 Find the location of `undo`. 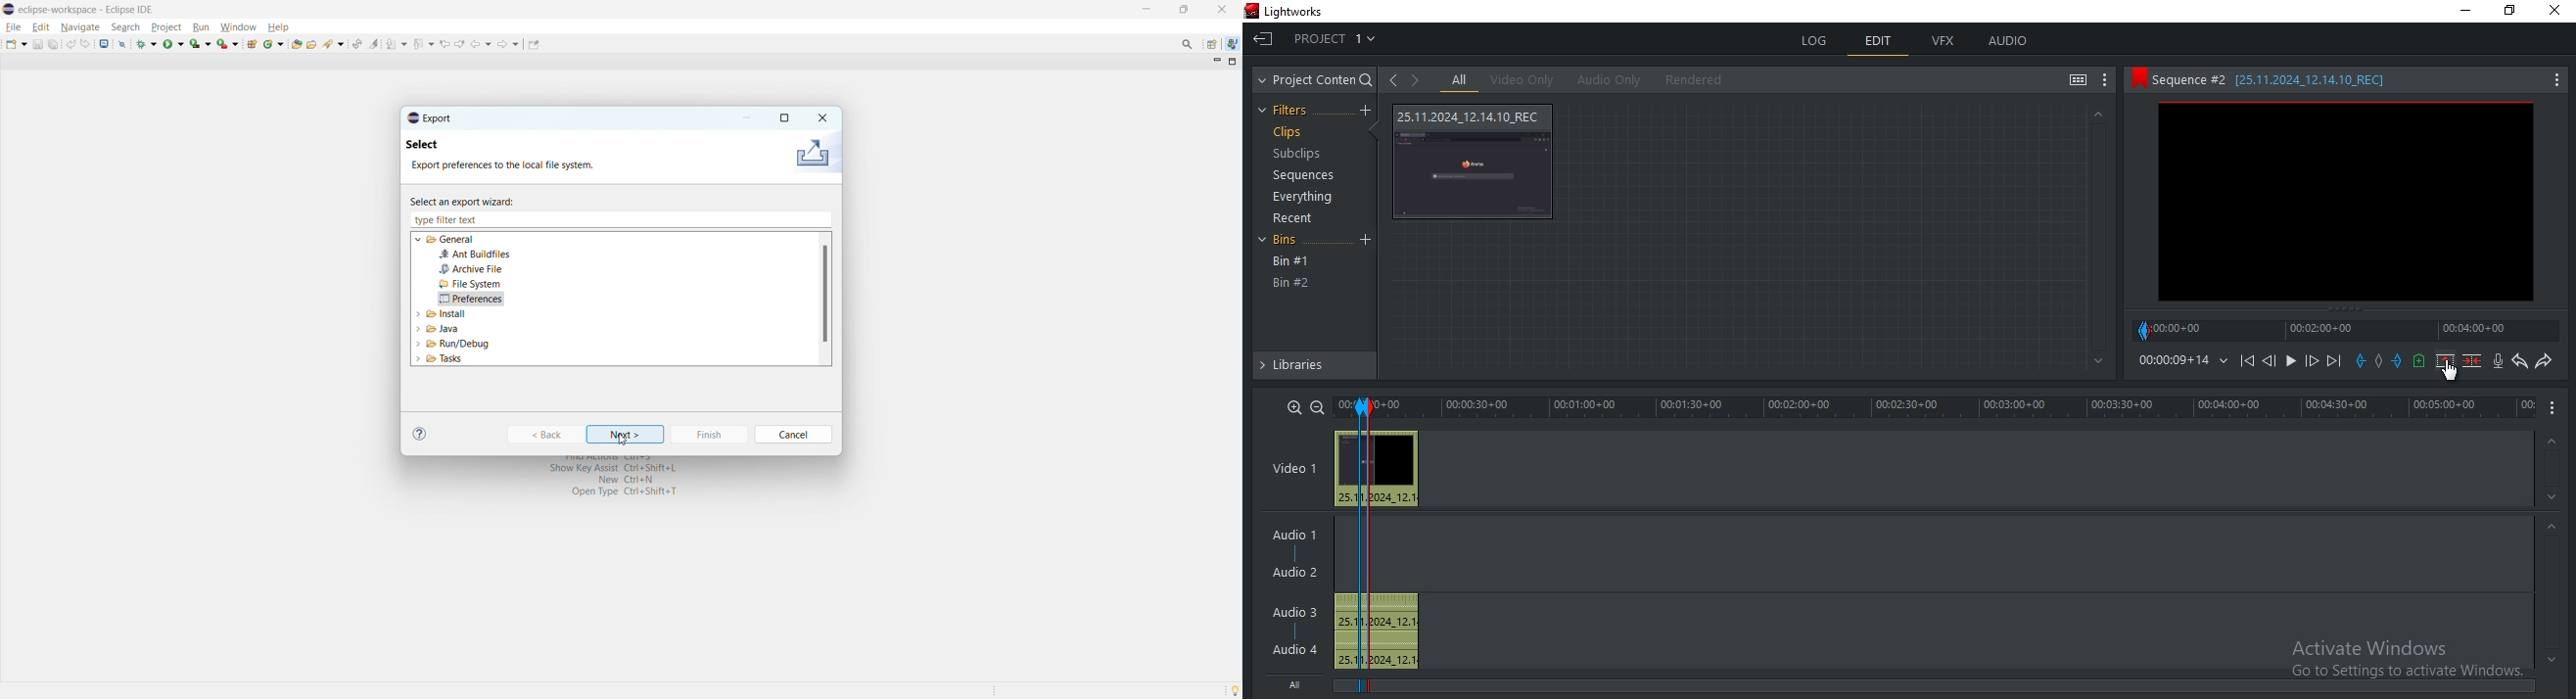

undo is located at coordinates (71, 44).